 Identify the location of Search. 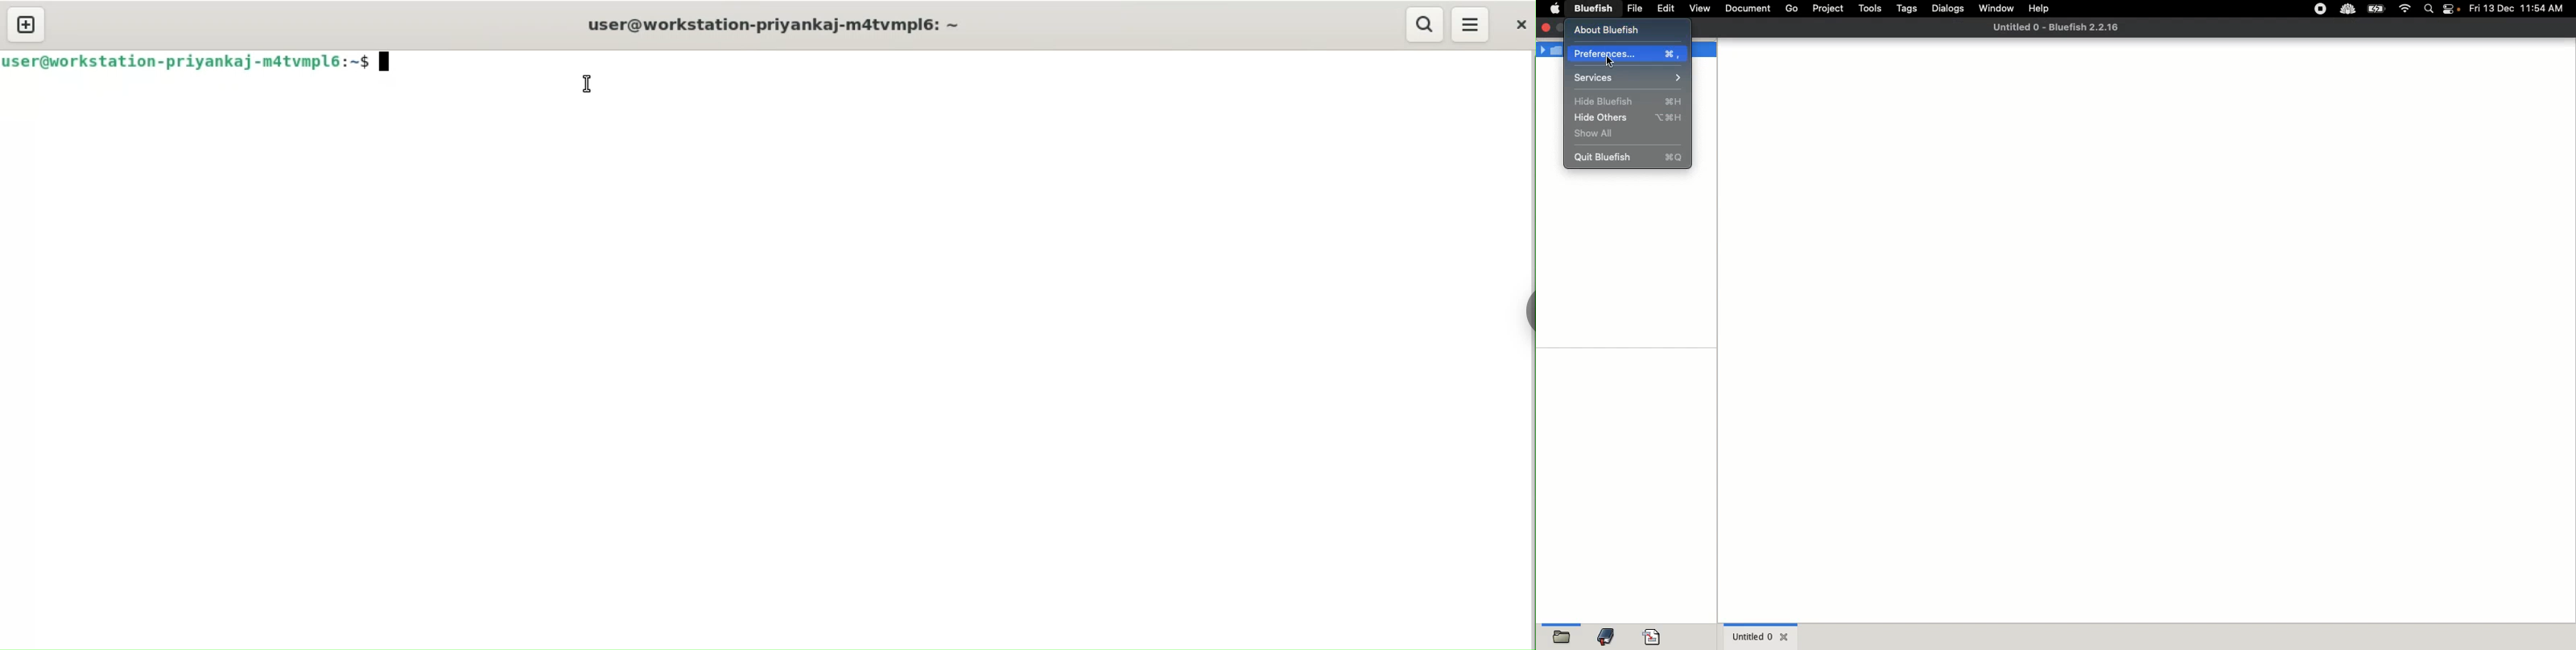
(2430, 10).